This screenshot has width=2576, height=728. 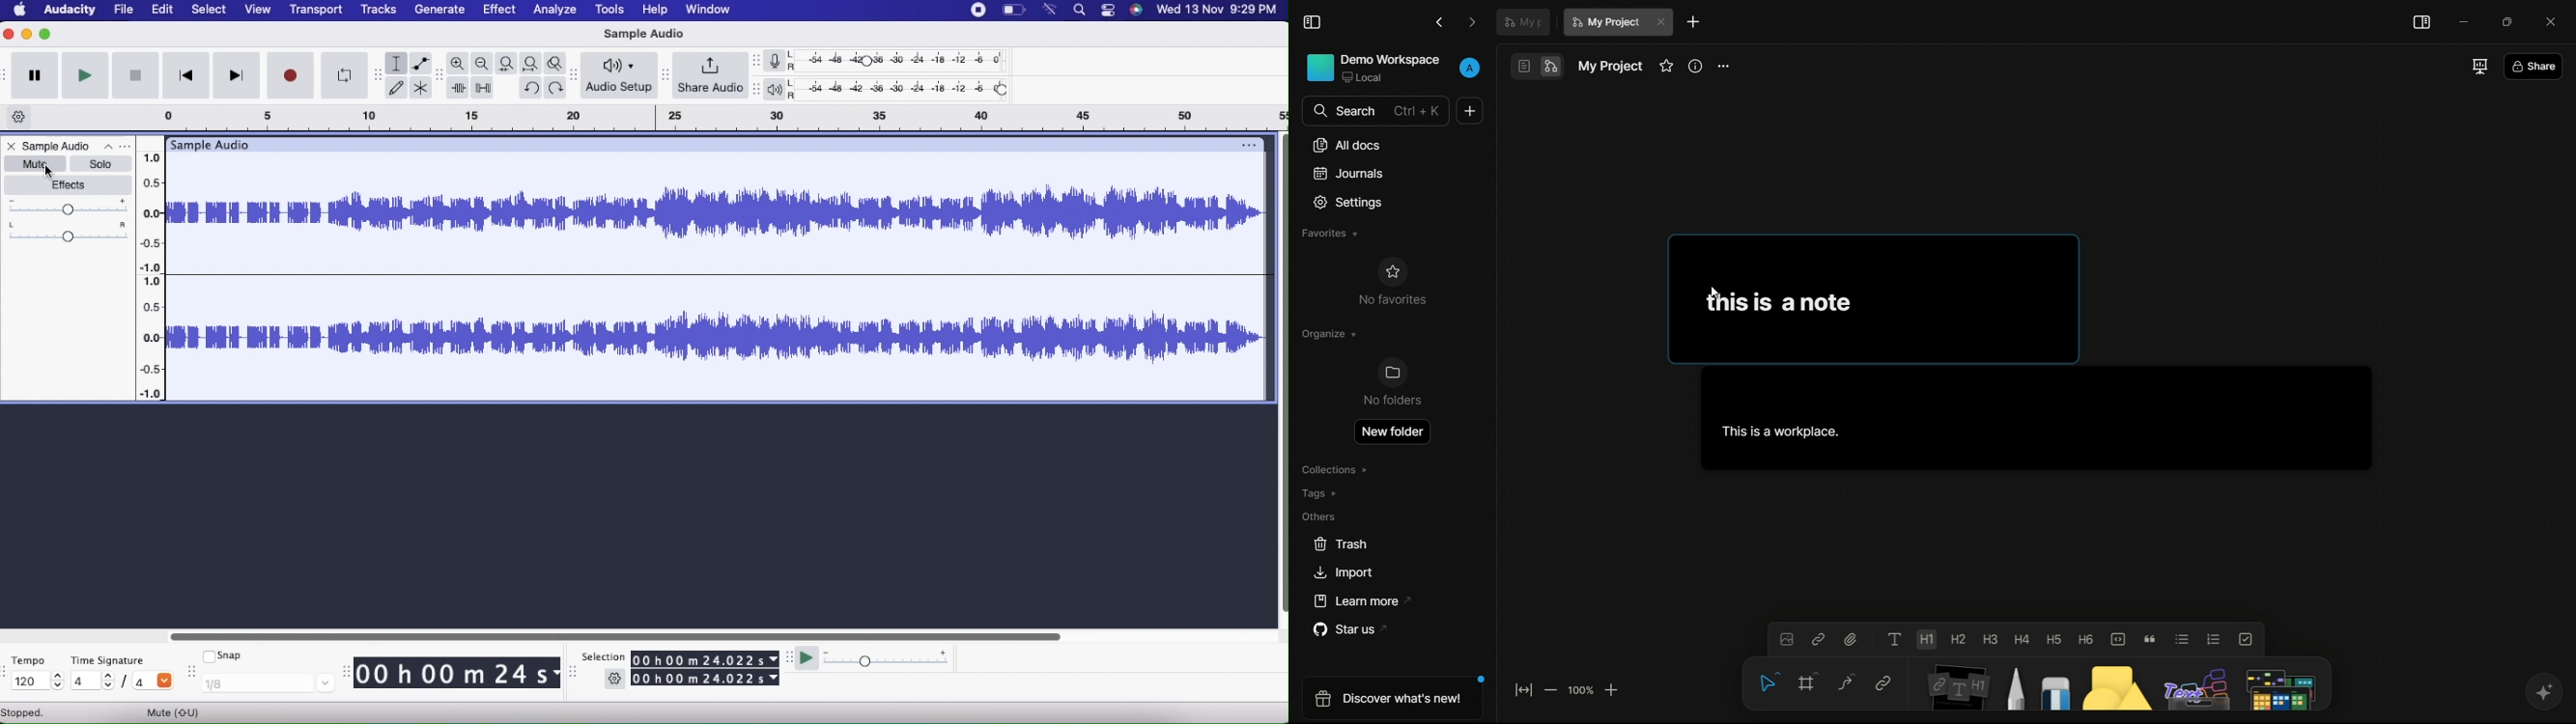 I want to click on Playback level, so click(x=902, y=89).